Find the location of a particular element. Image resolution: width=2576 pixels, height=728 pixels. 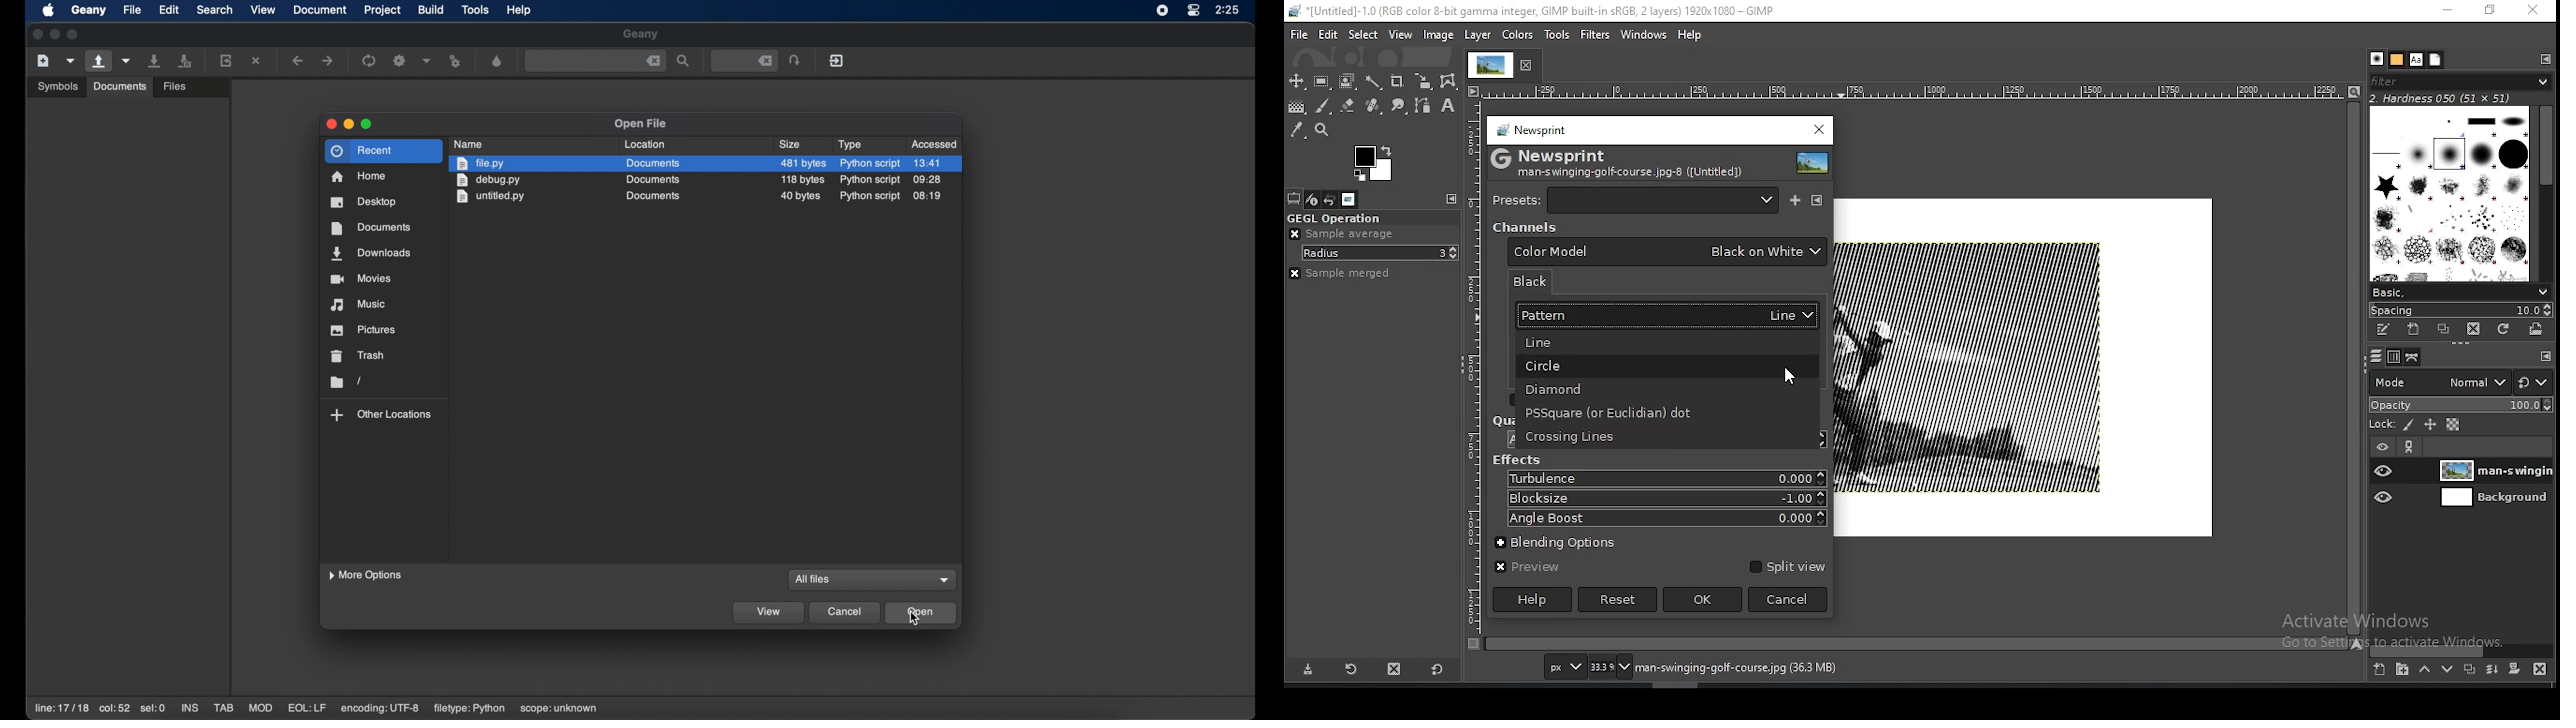

zoom tool is located at coordinates (1321, 129).